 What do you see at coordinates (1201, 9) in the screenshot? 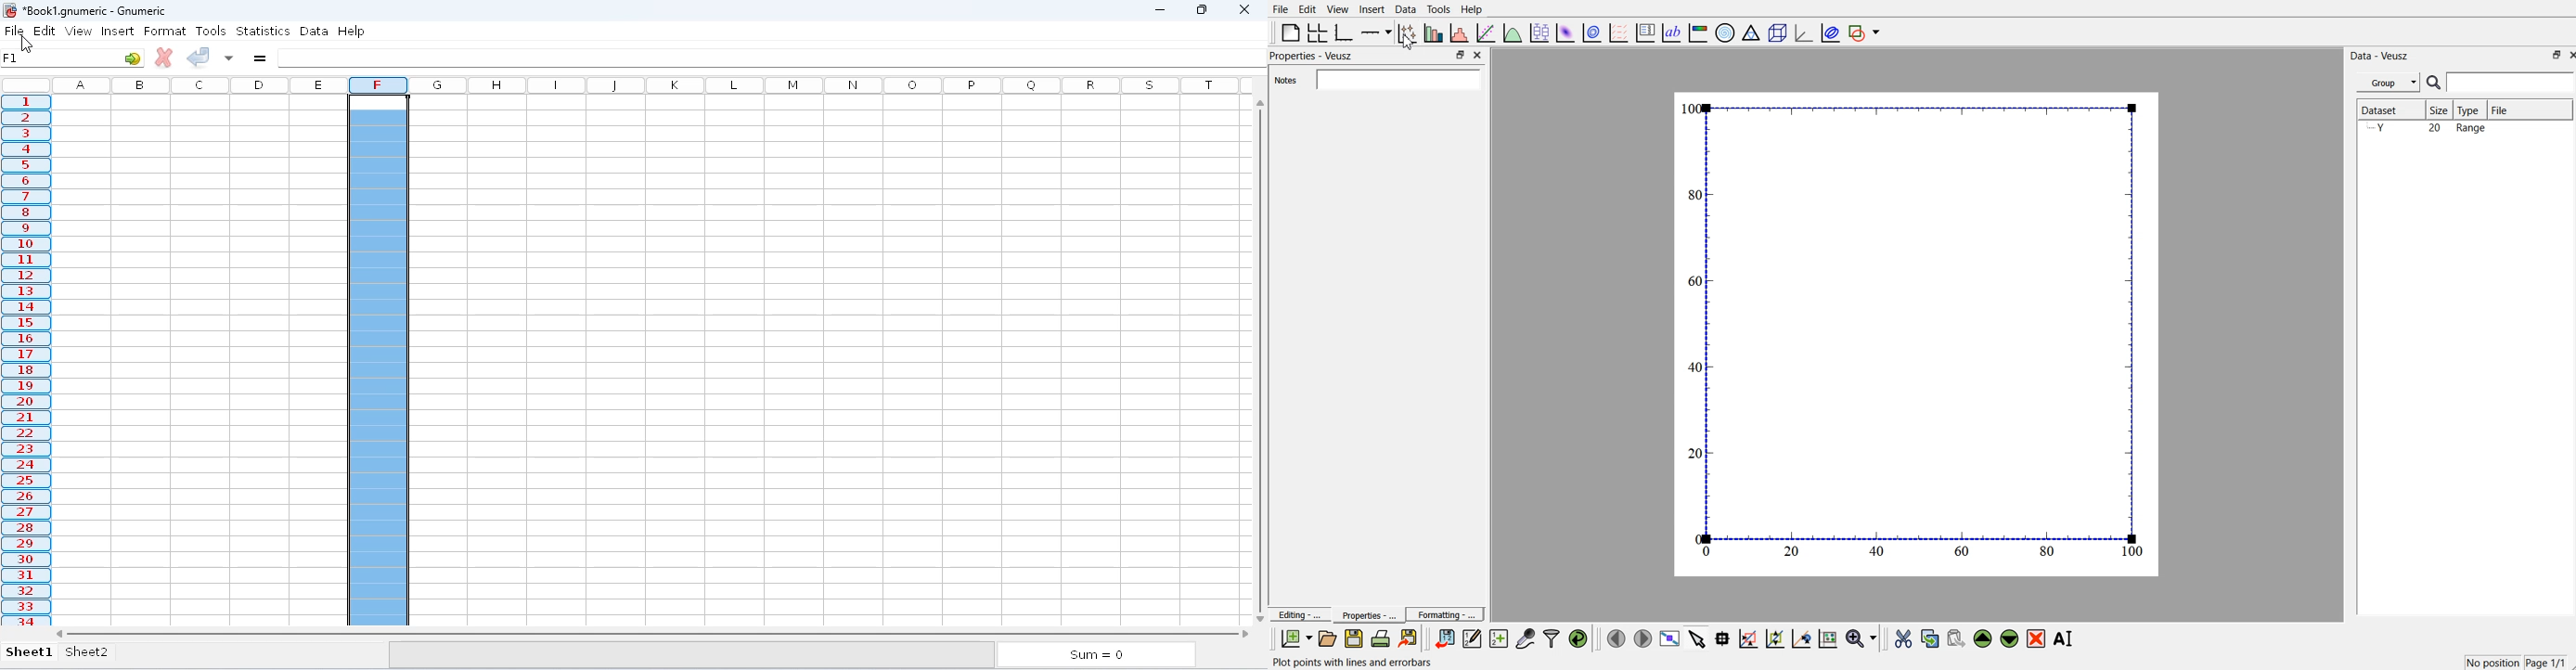
I see `maximize` at bounding box center [1201, 9].